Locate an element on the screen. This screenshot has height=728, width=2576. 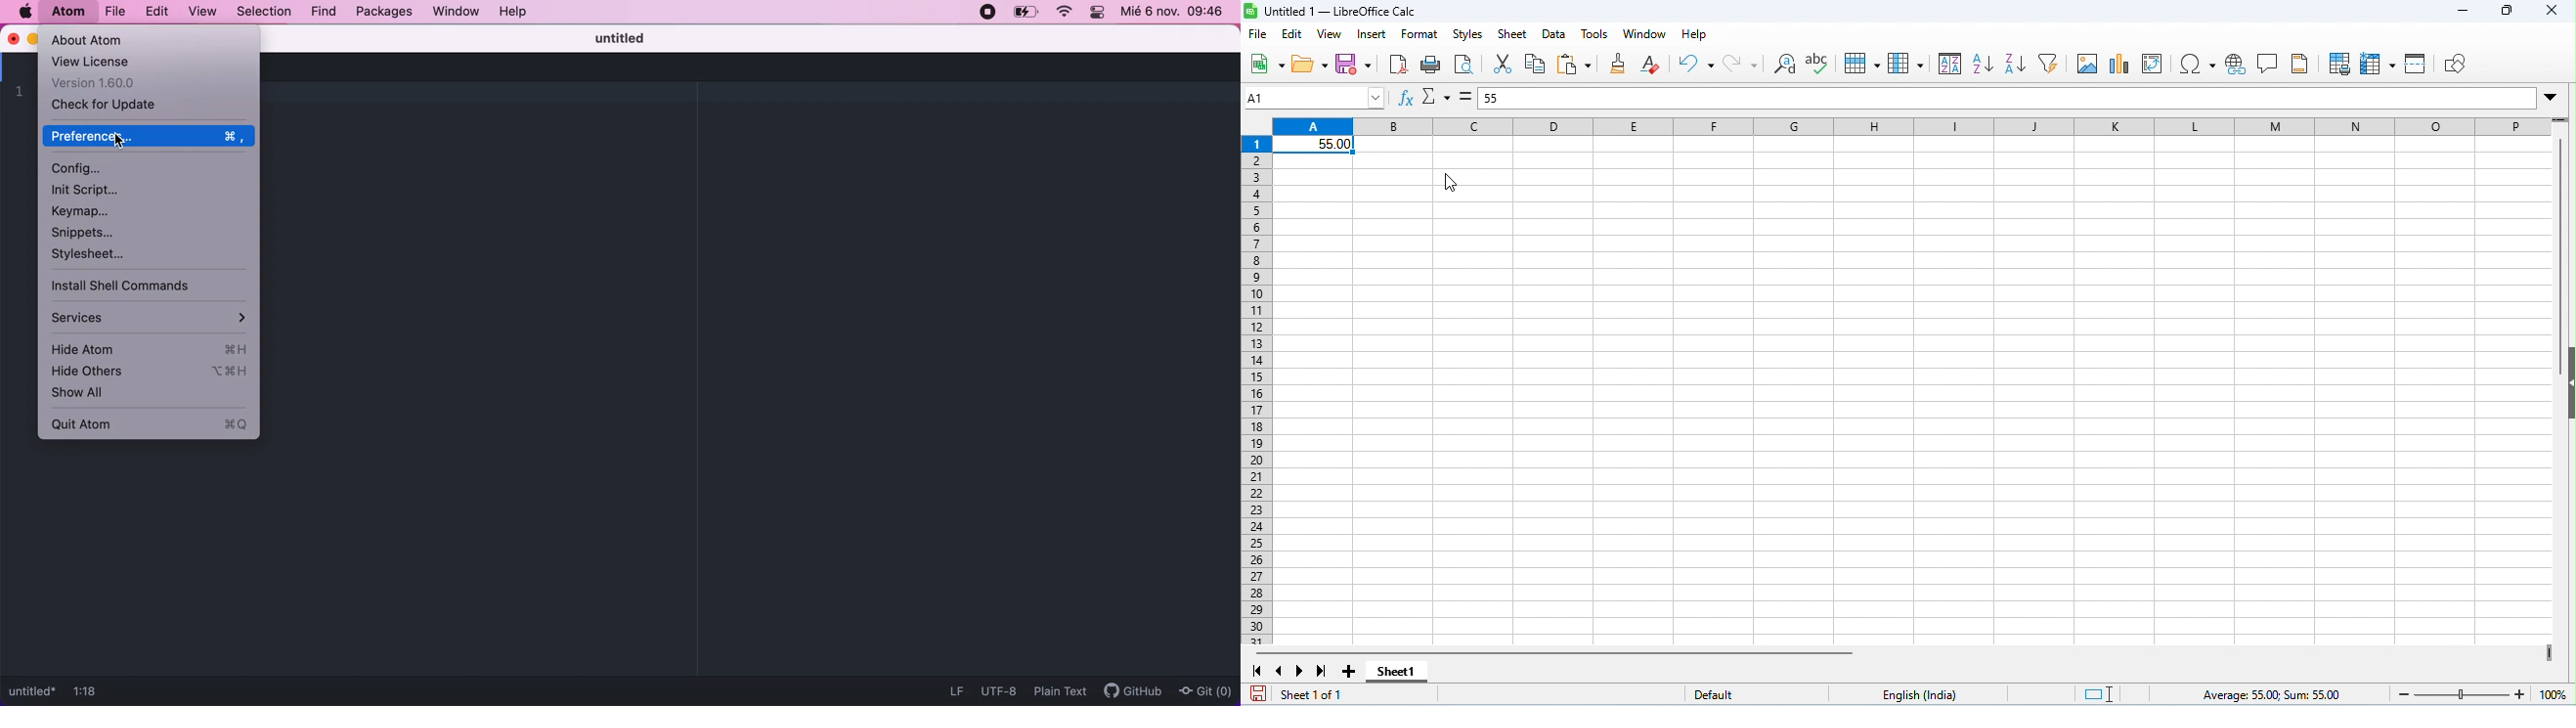
pivot table is located at coordinates (2155, 65).